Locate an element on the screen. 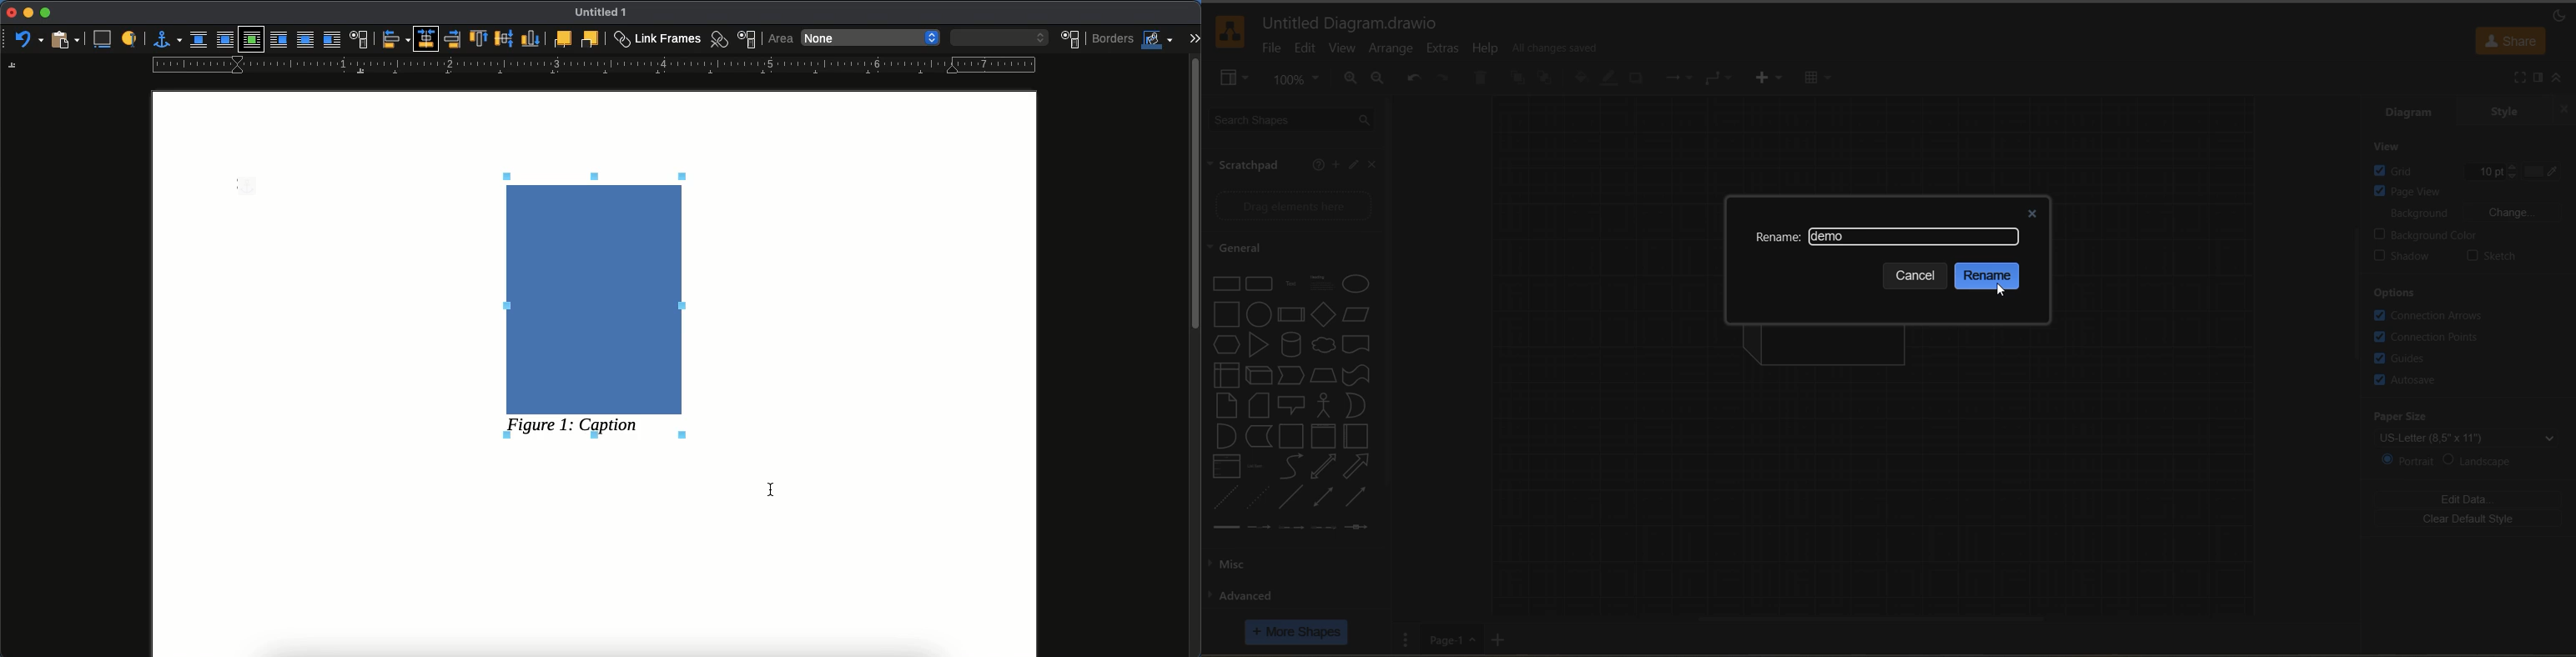  appearance is located at coordinates (2559, 16).